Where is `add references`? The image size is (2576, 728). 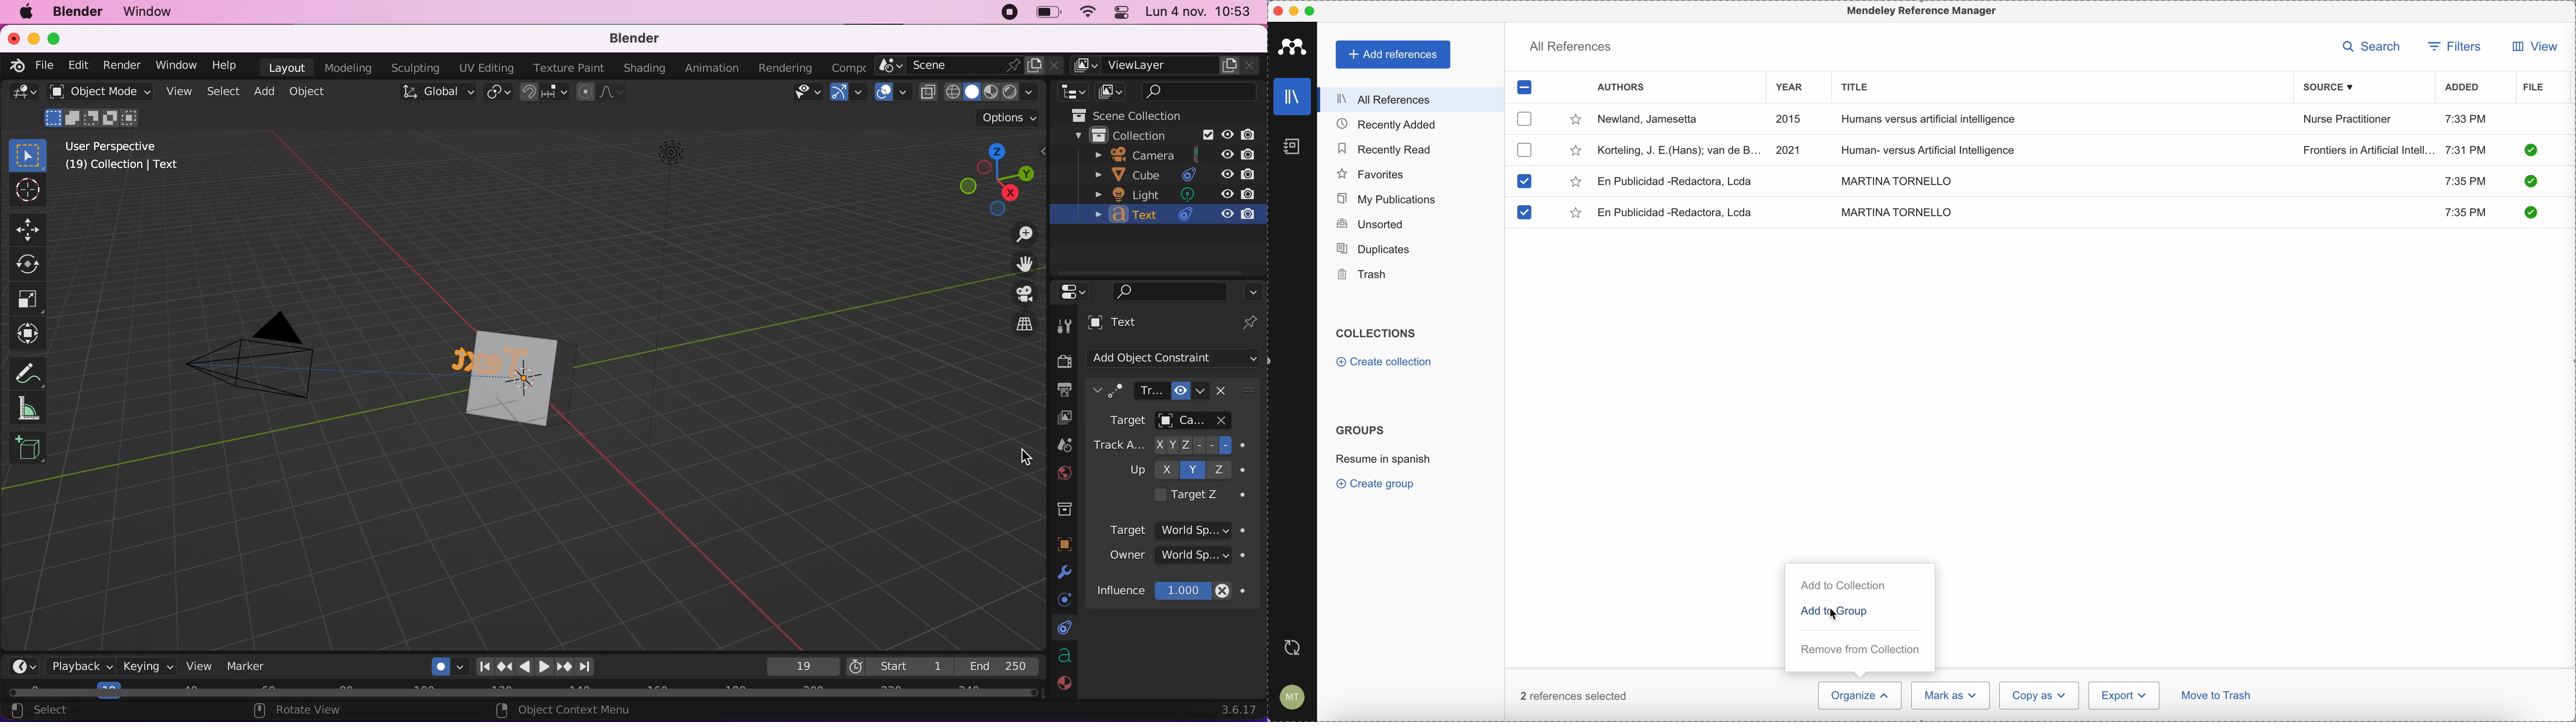
add references is located at coordinates (1394, 55).